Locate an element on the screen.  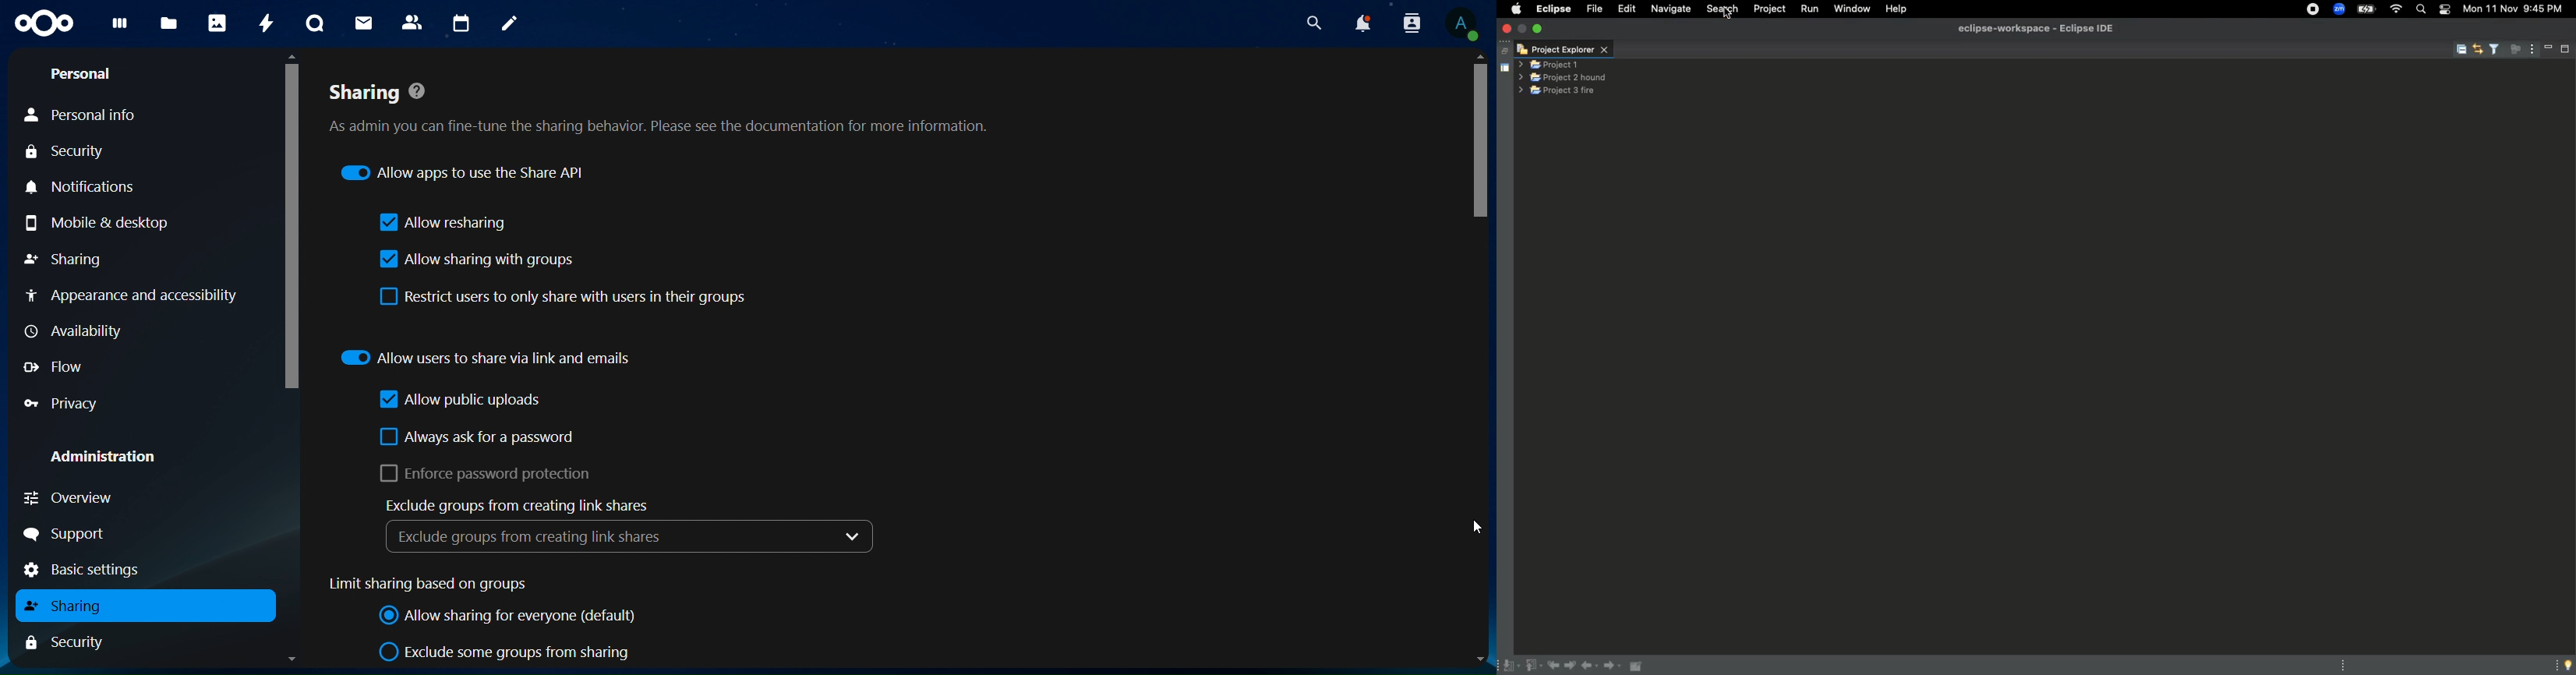
allow sharing with groups is located at coordinates (475, 260).